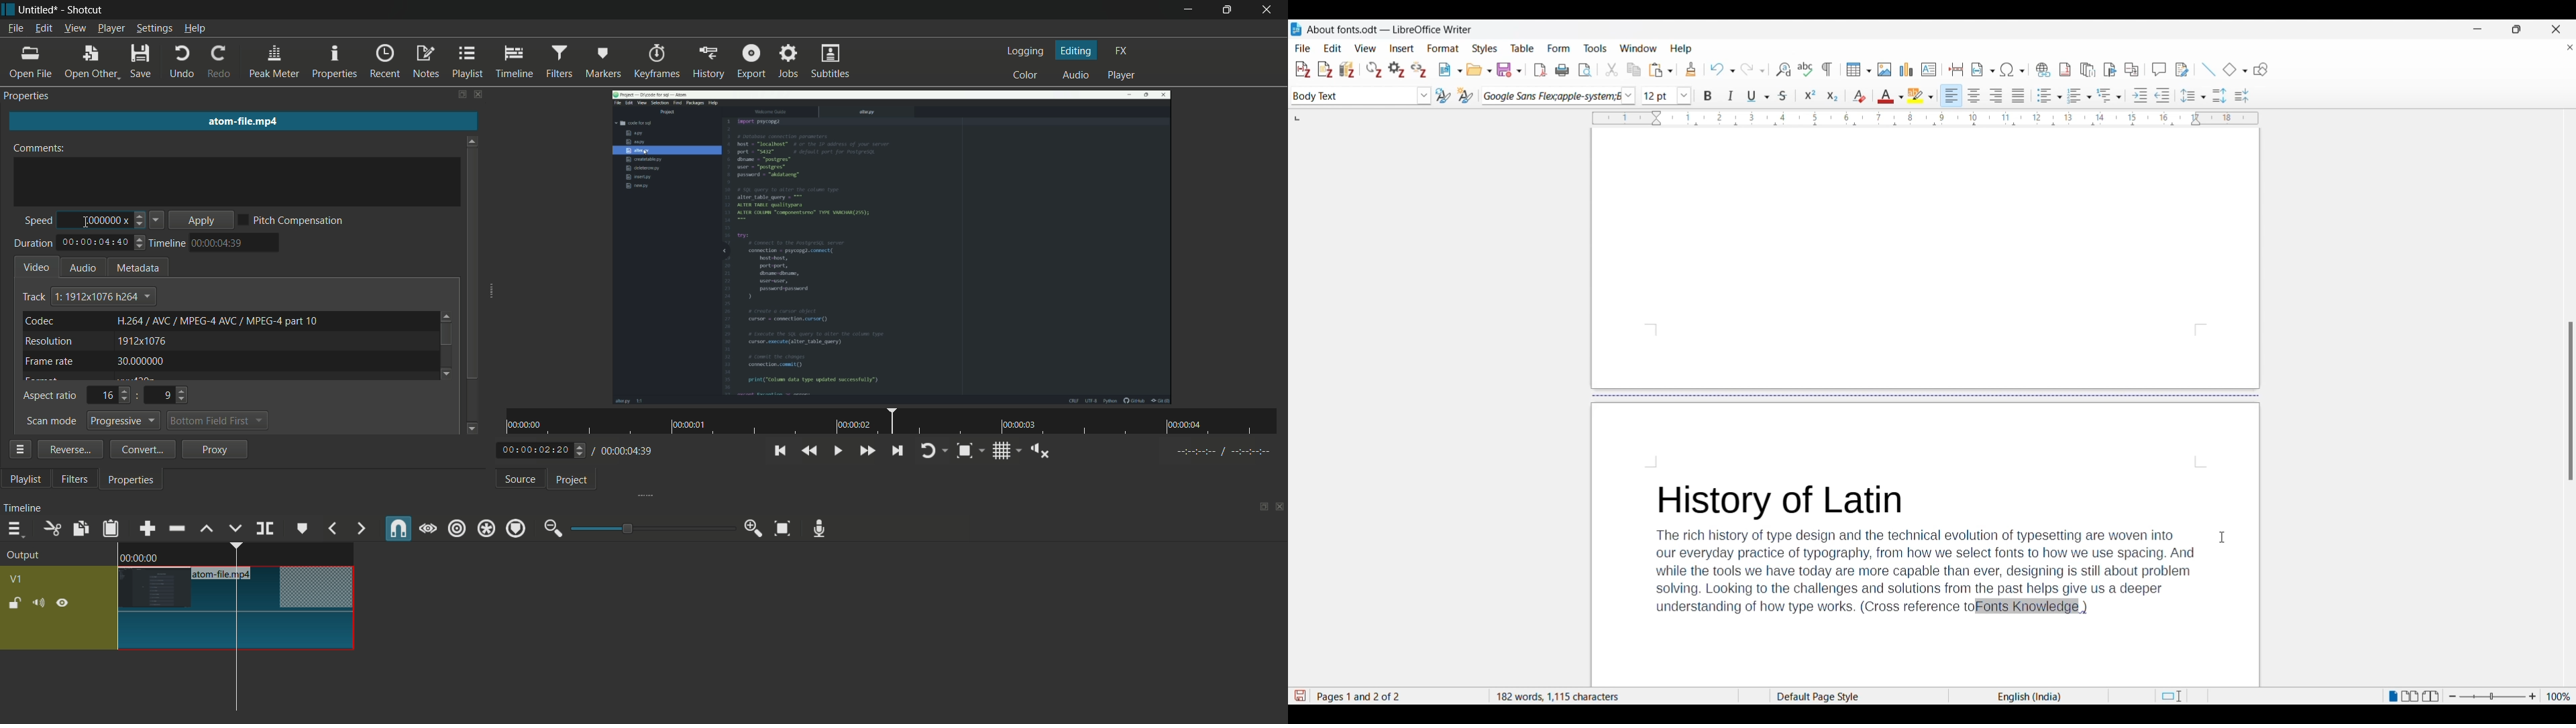 This screenshot has width=2576, height=728. Describe the element at coordinates (50, 528) in the screenshot. I see `cut` at that location.